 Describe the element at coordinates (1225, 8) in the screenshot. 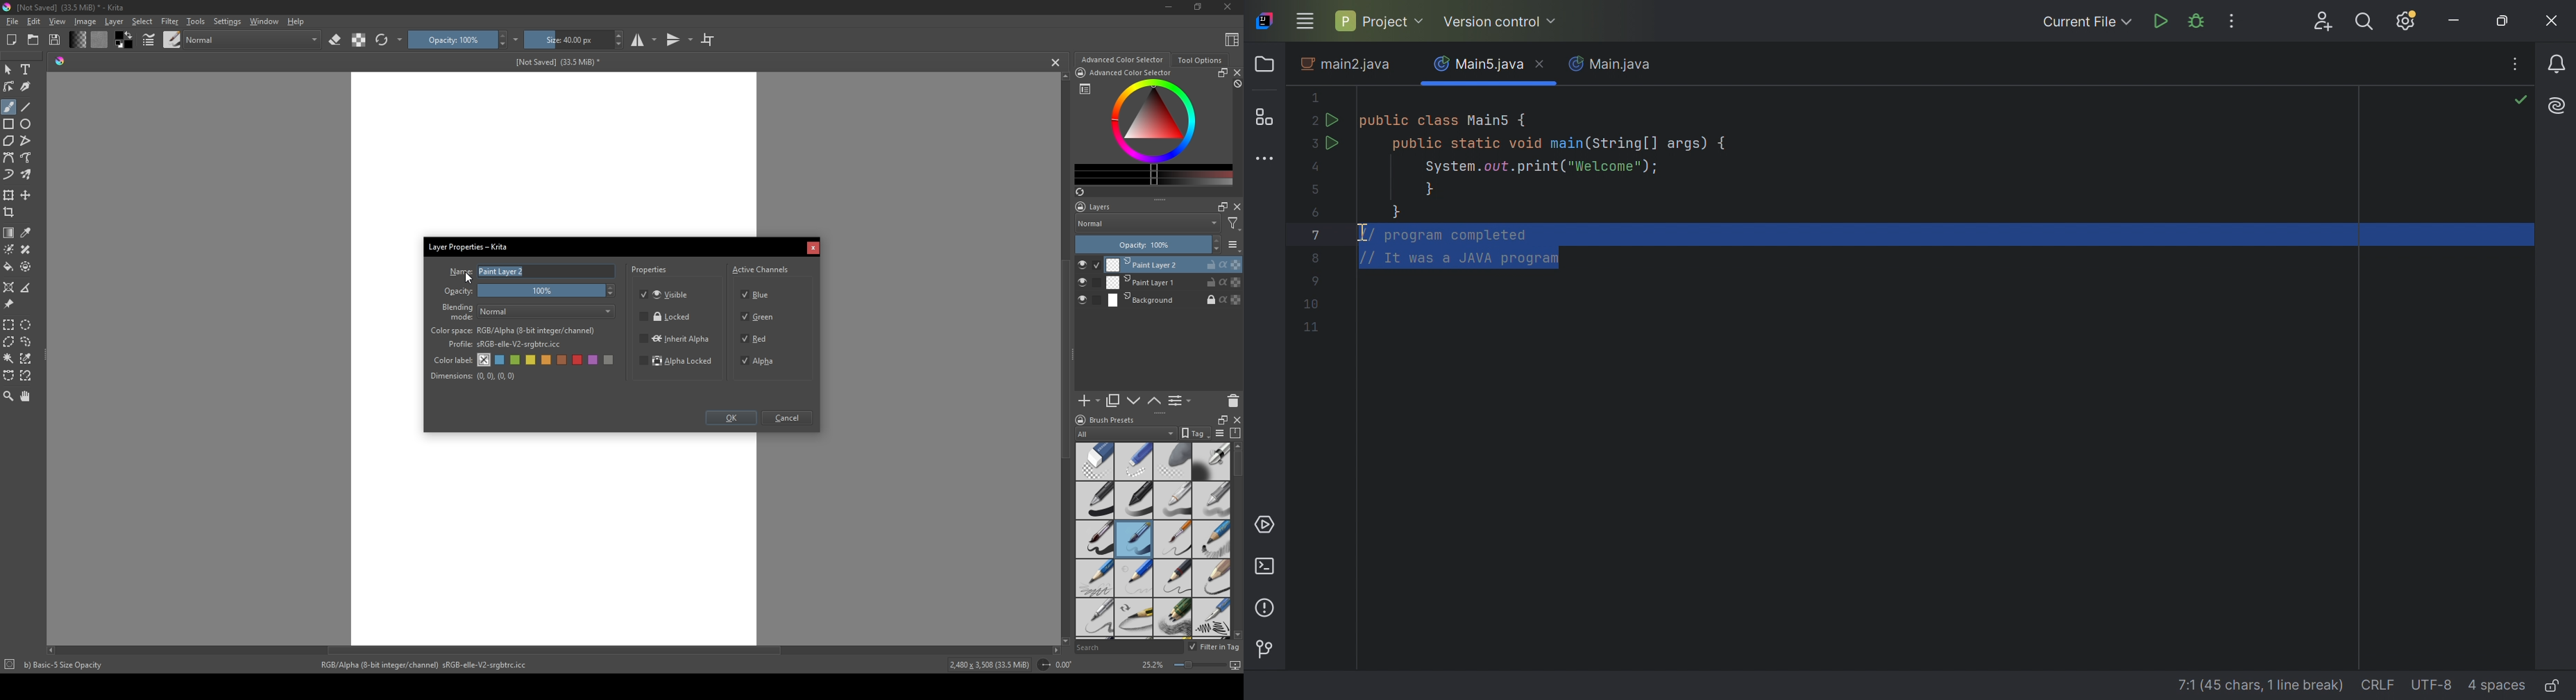

I see `Close` at that location.